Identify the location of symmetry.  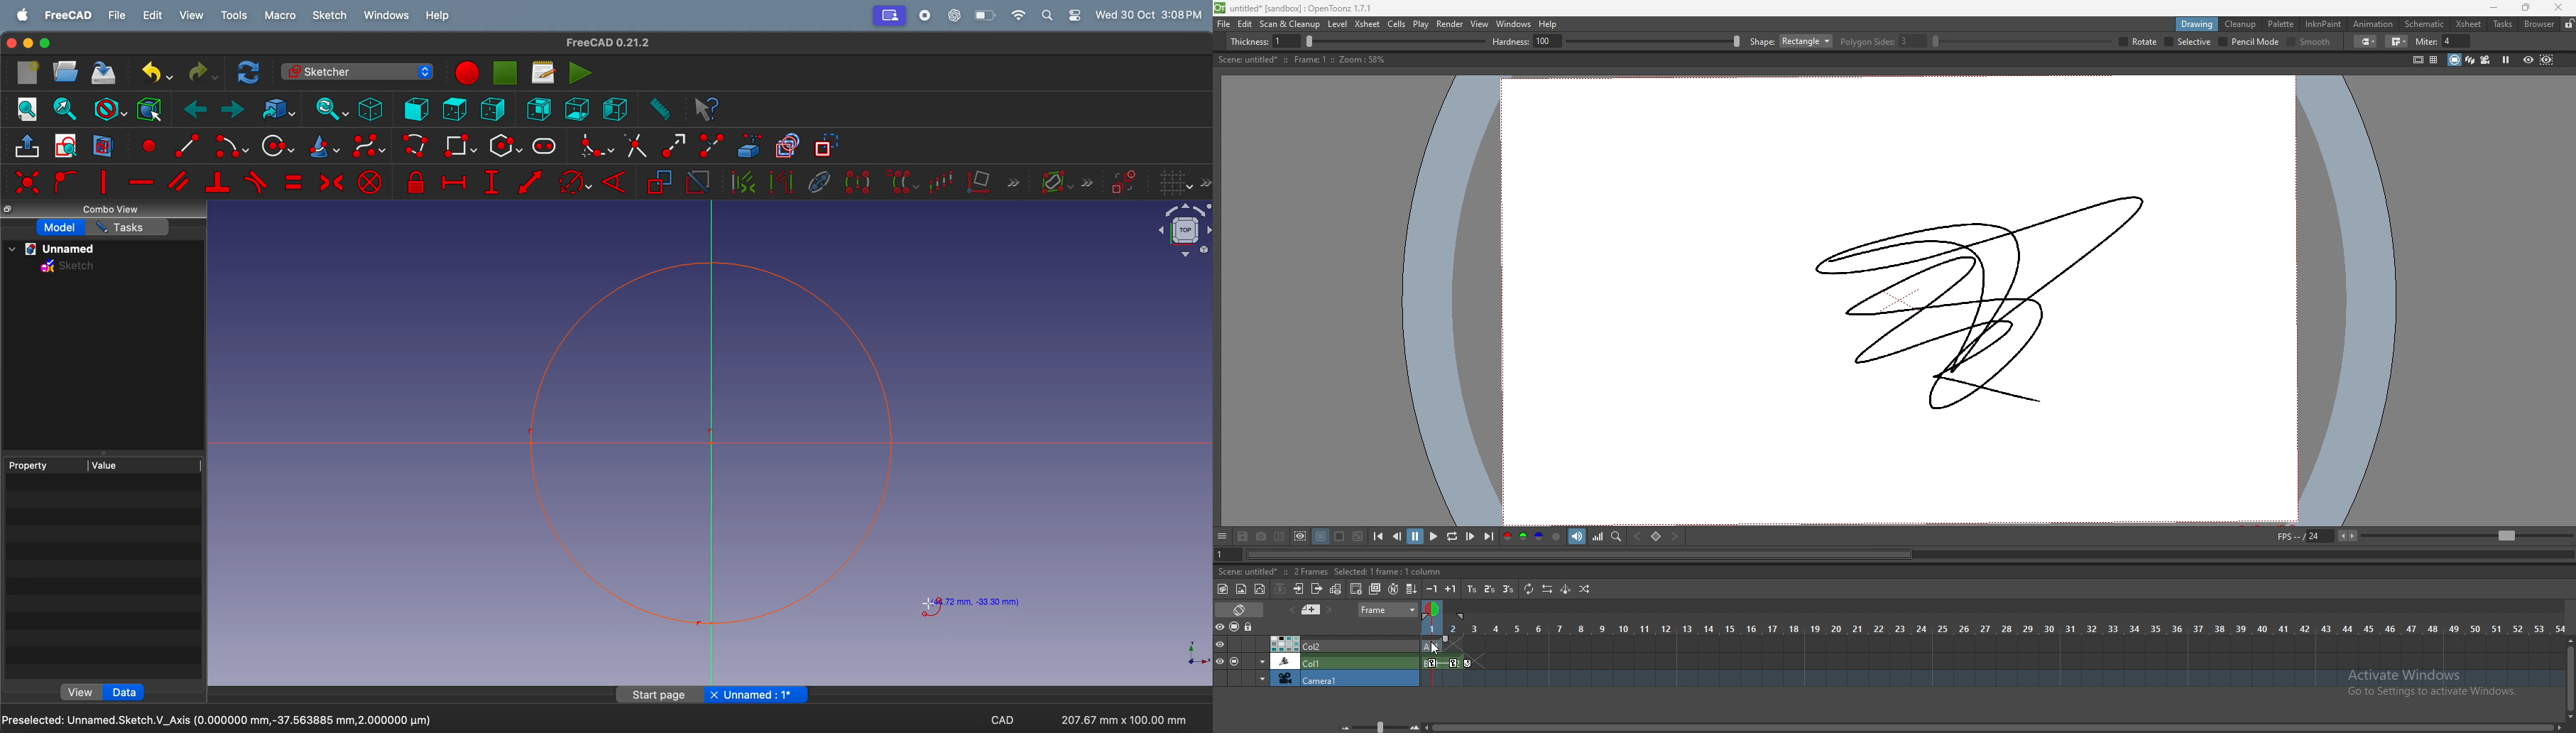
(857, 181).